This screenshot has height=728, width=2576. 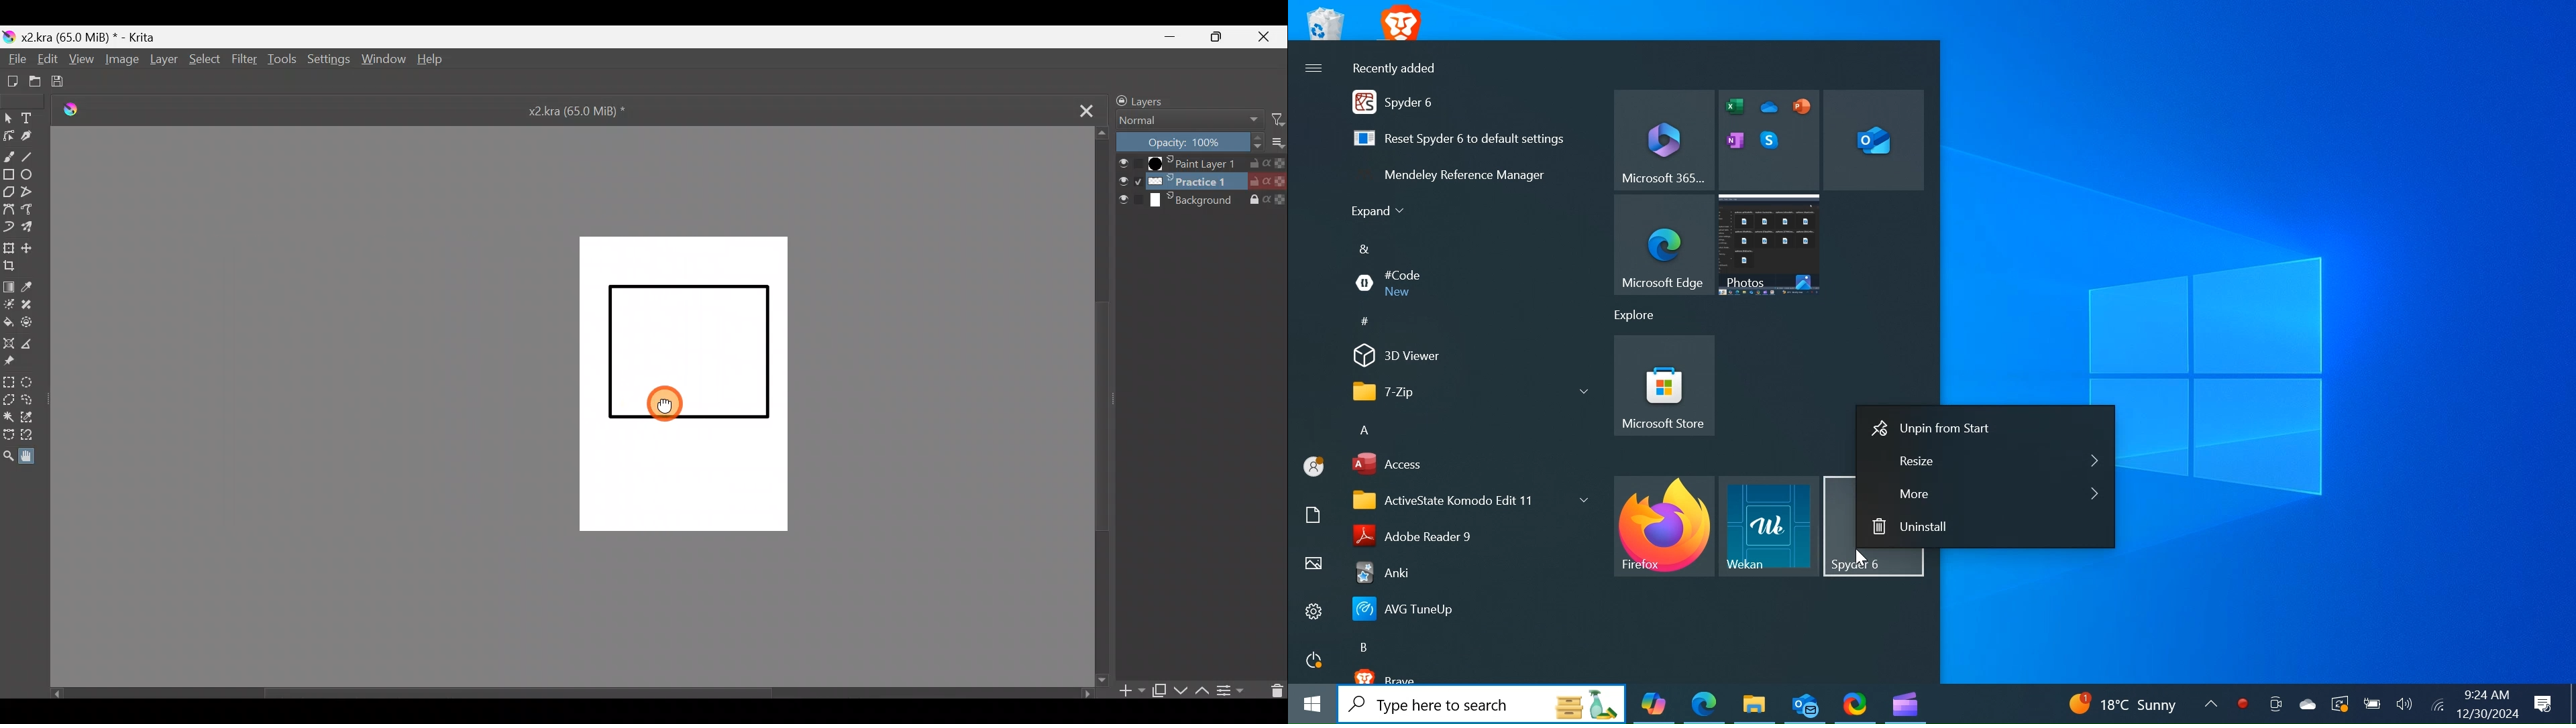 I want to click on More, so click(x=1275, y=143).